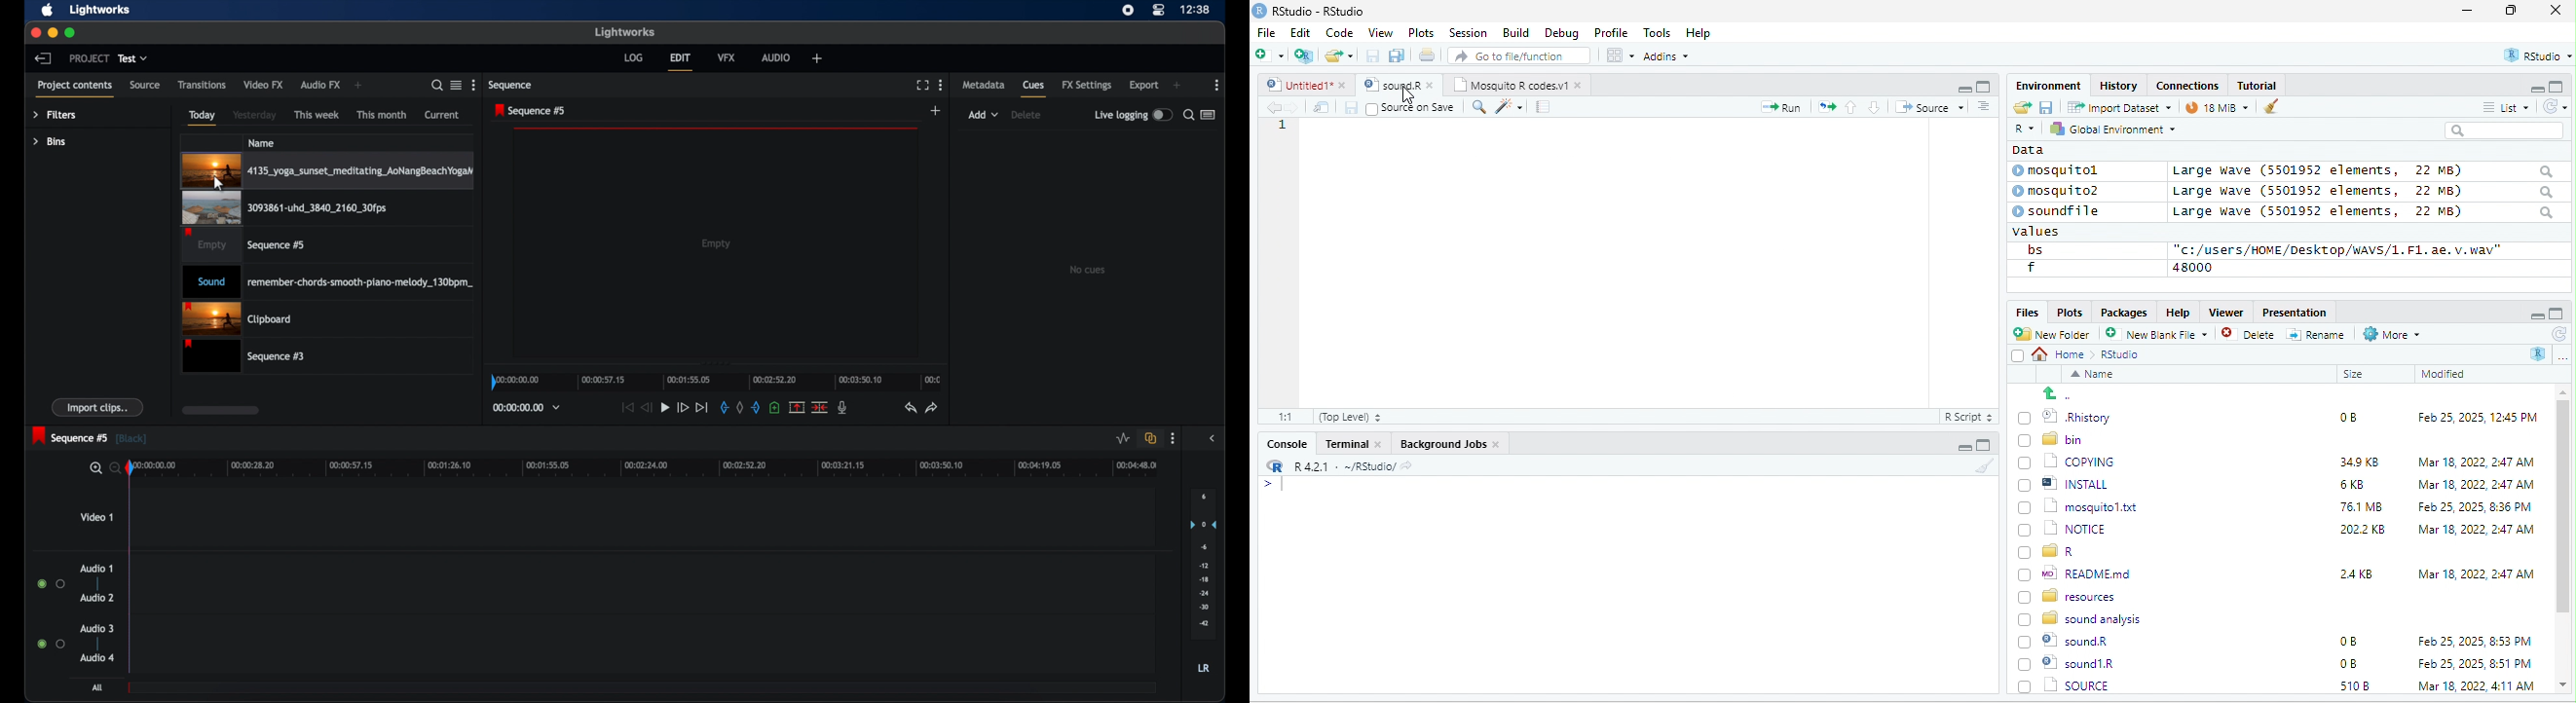 The height and width of the screenshot is (728, 2576). I want to click on save as, so click(1399, 56).